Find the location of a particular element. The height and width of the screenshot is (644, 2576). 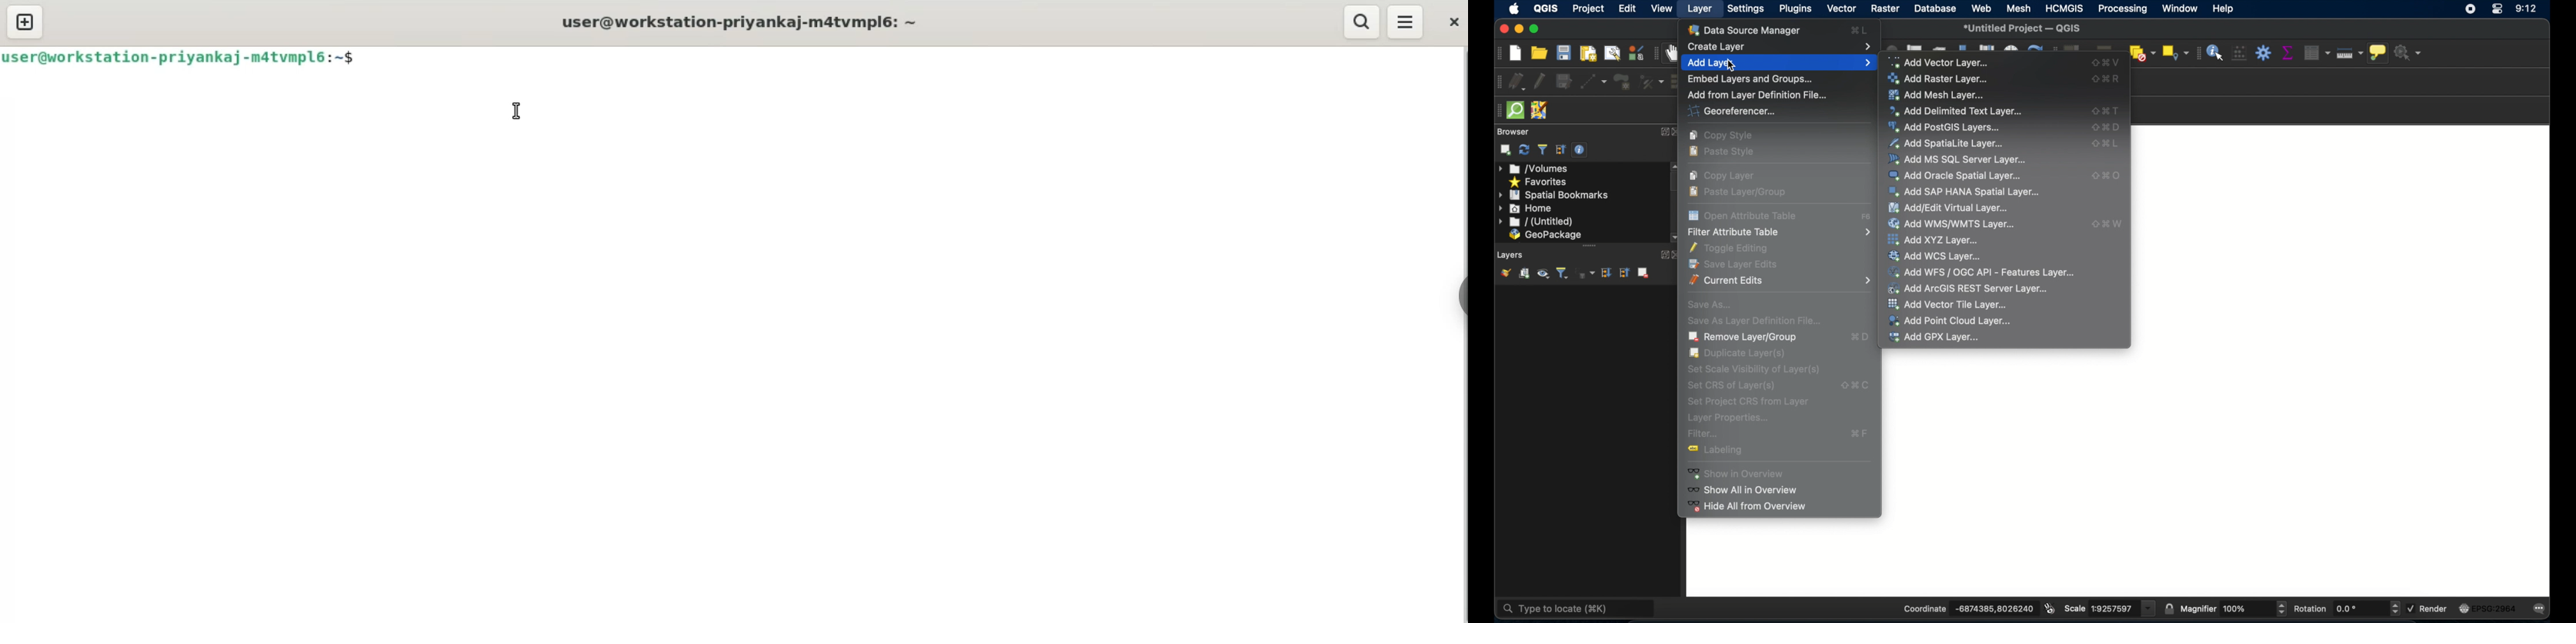

Show in overview is located at coordinates (1776, 473).